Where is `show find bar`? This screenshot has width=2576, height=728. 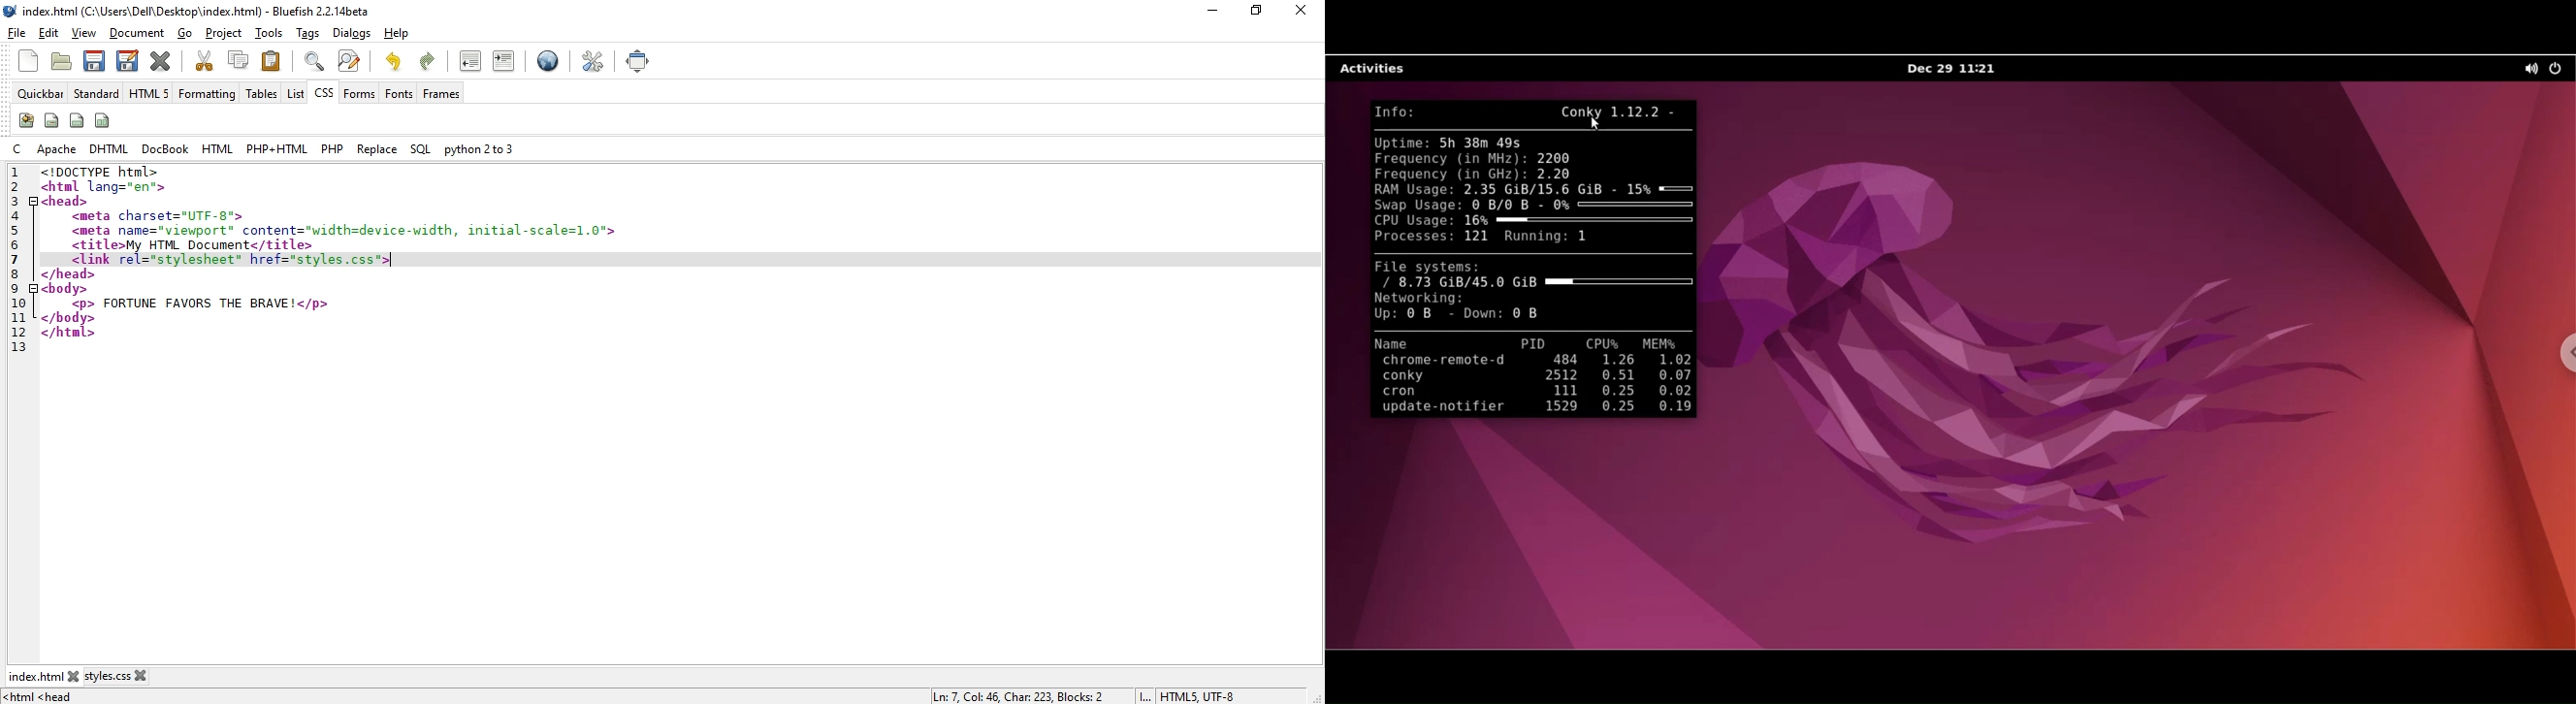 show find bar is located at coordinates (314, 60).